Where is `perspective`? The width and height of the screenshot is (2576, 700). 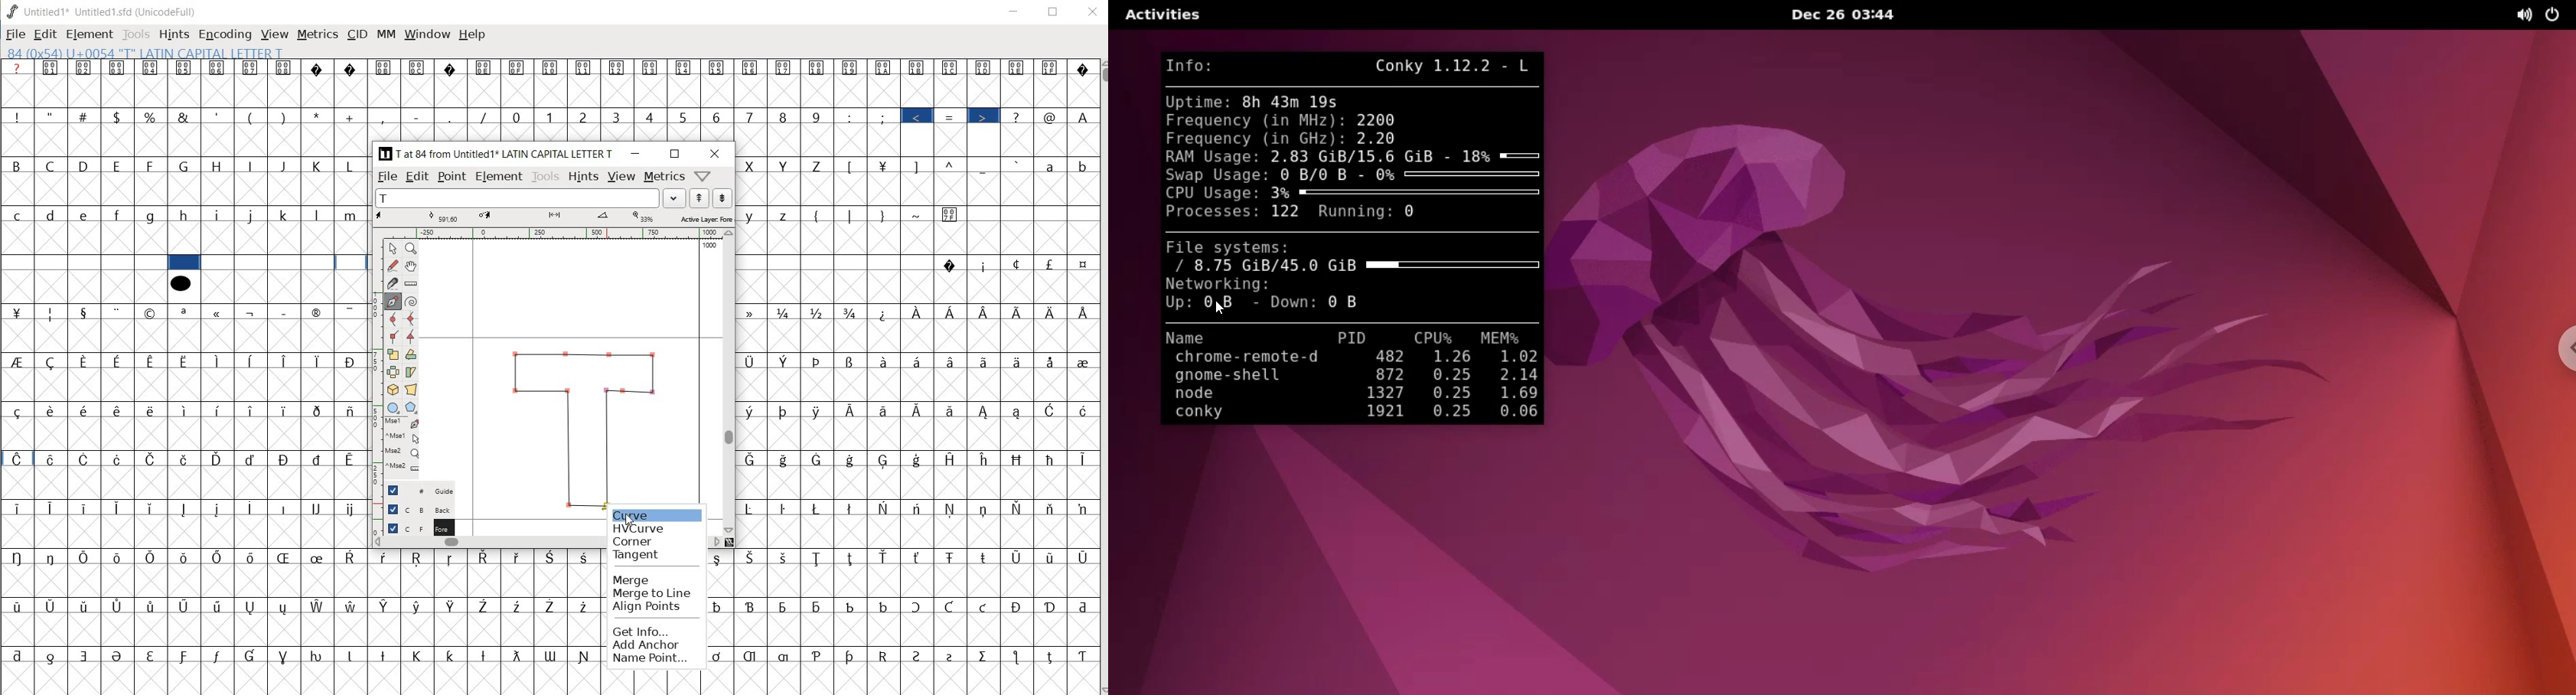
perspective is located at coordinates (411, 390).